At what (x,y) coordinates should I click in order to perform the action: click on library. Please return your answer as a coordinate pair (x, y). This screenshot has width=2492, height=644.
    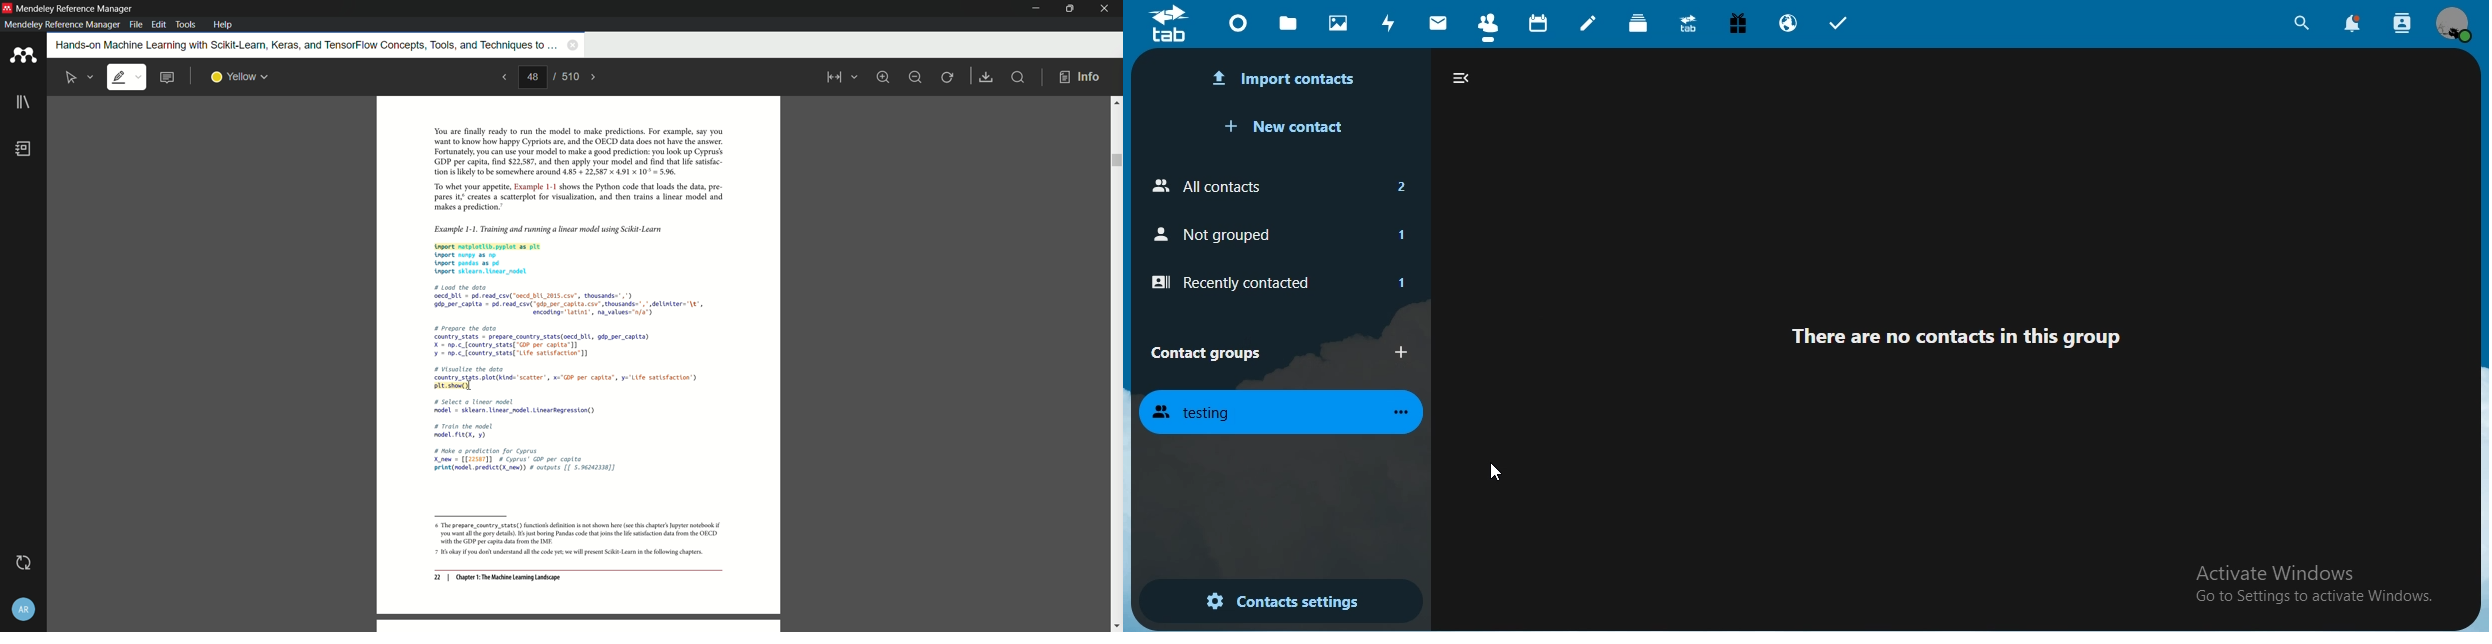
    Looking at the image, I should click on (23, 103).